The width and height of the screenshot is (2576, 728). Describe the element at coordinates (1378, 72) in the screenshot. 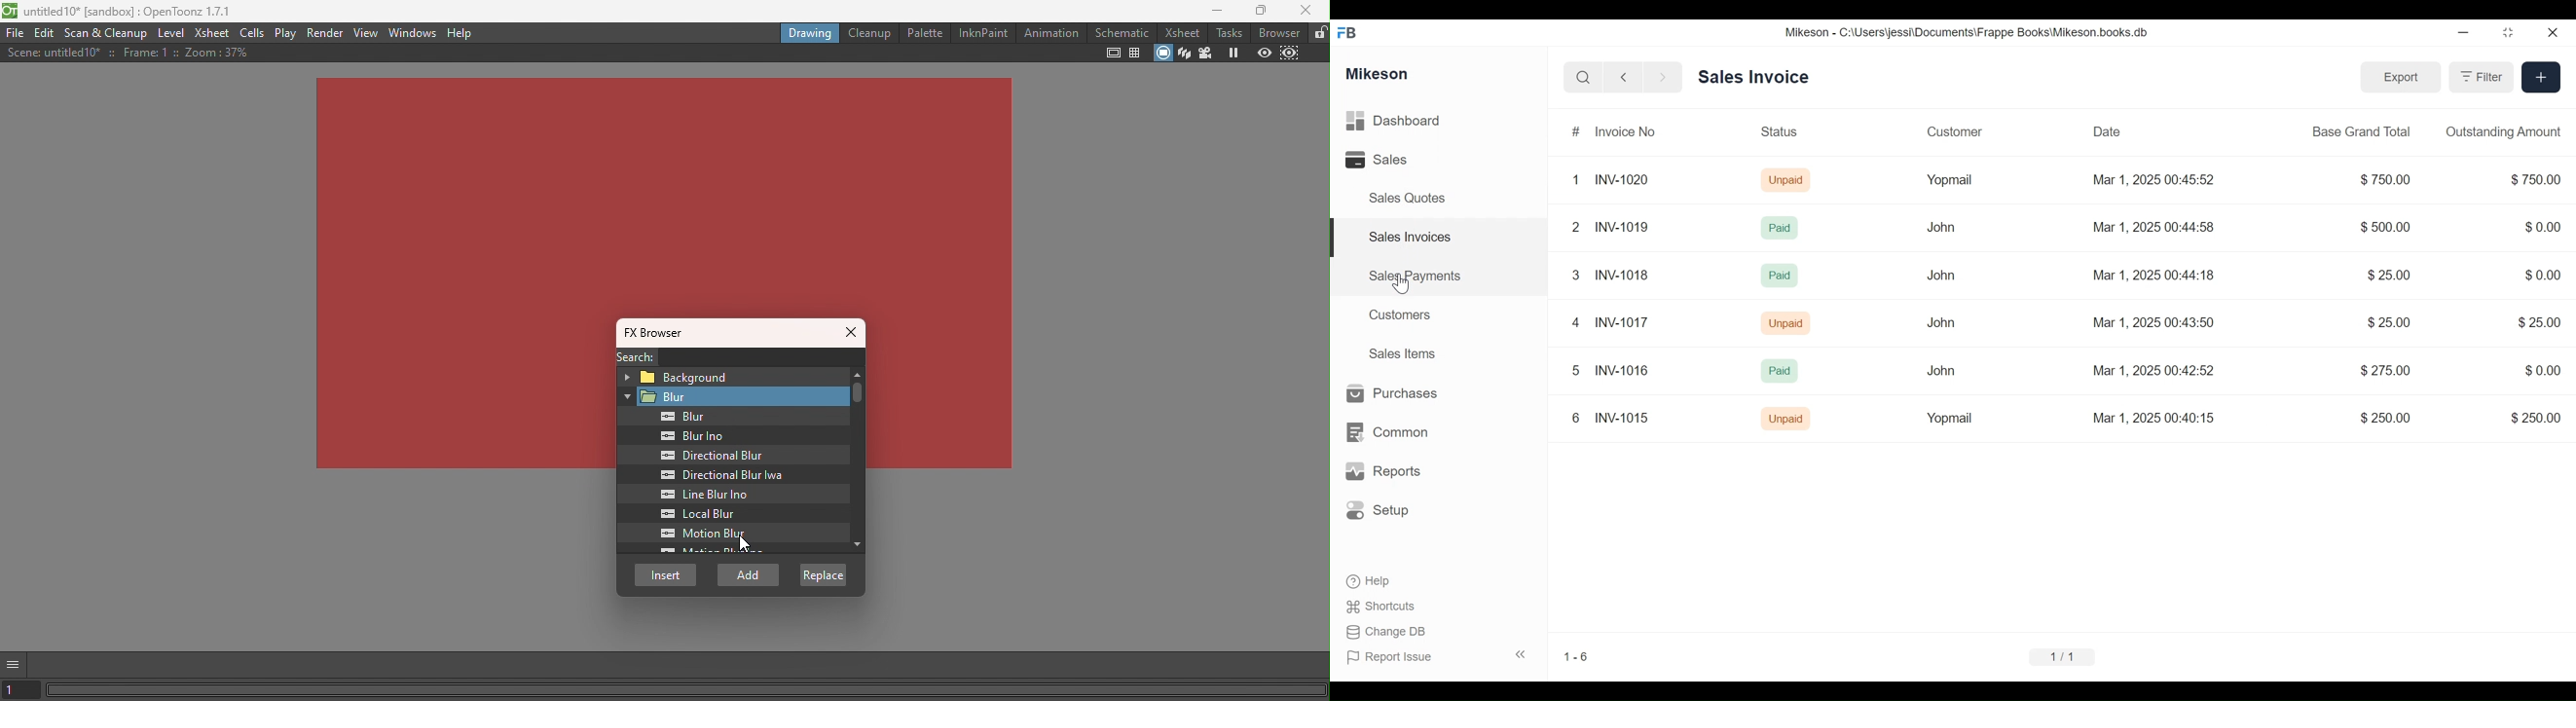

I see `Mikeson` at that location.